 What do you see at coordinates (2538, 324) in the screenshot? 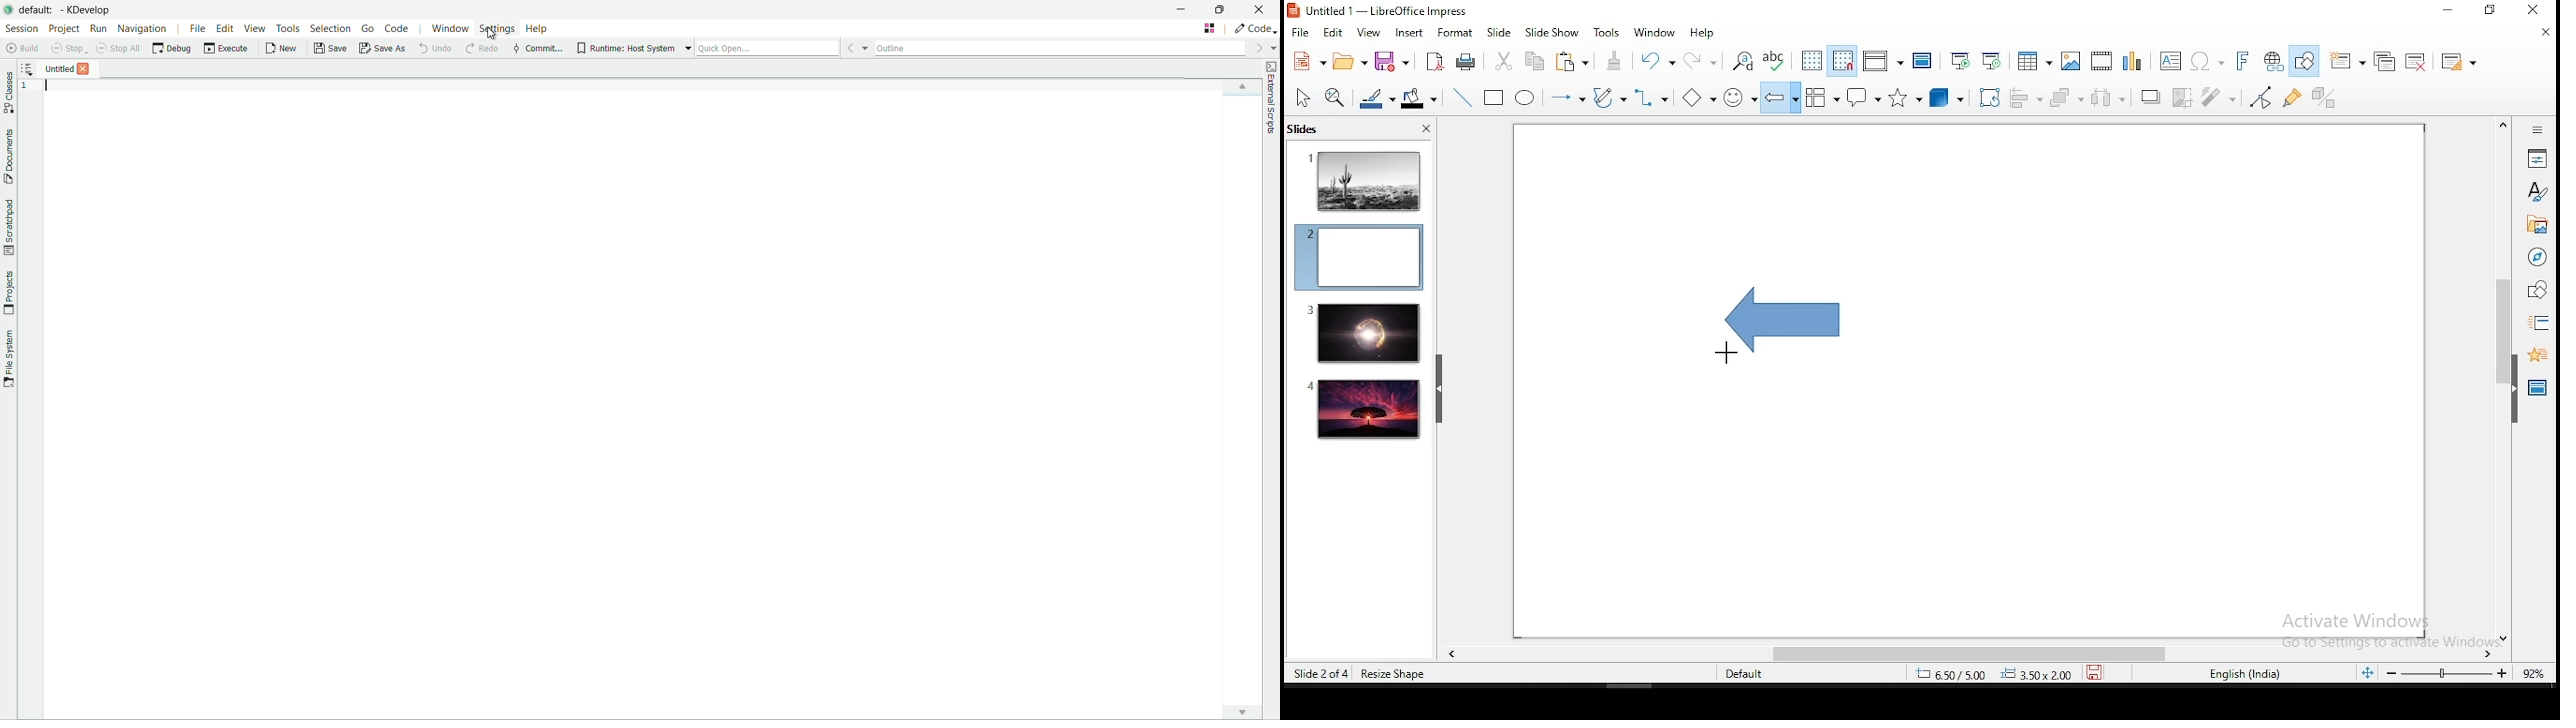
I see `slide transition` at bounding box center [2538, 324].